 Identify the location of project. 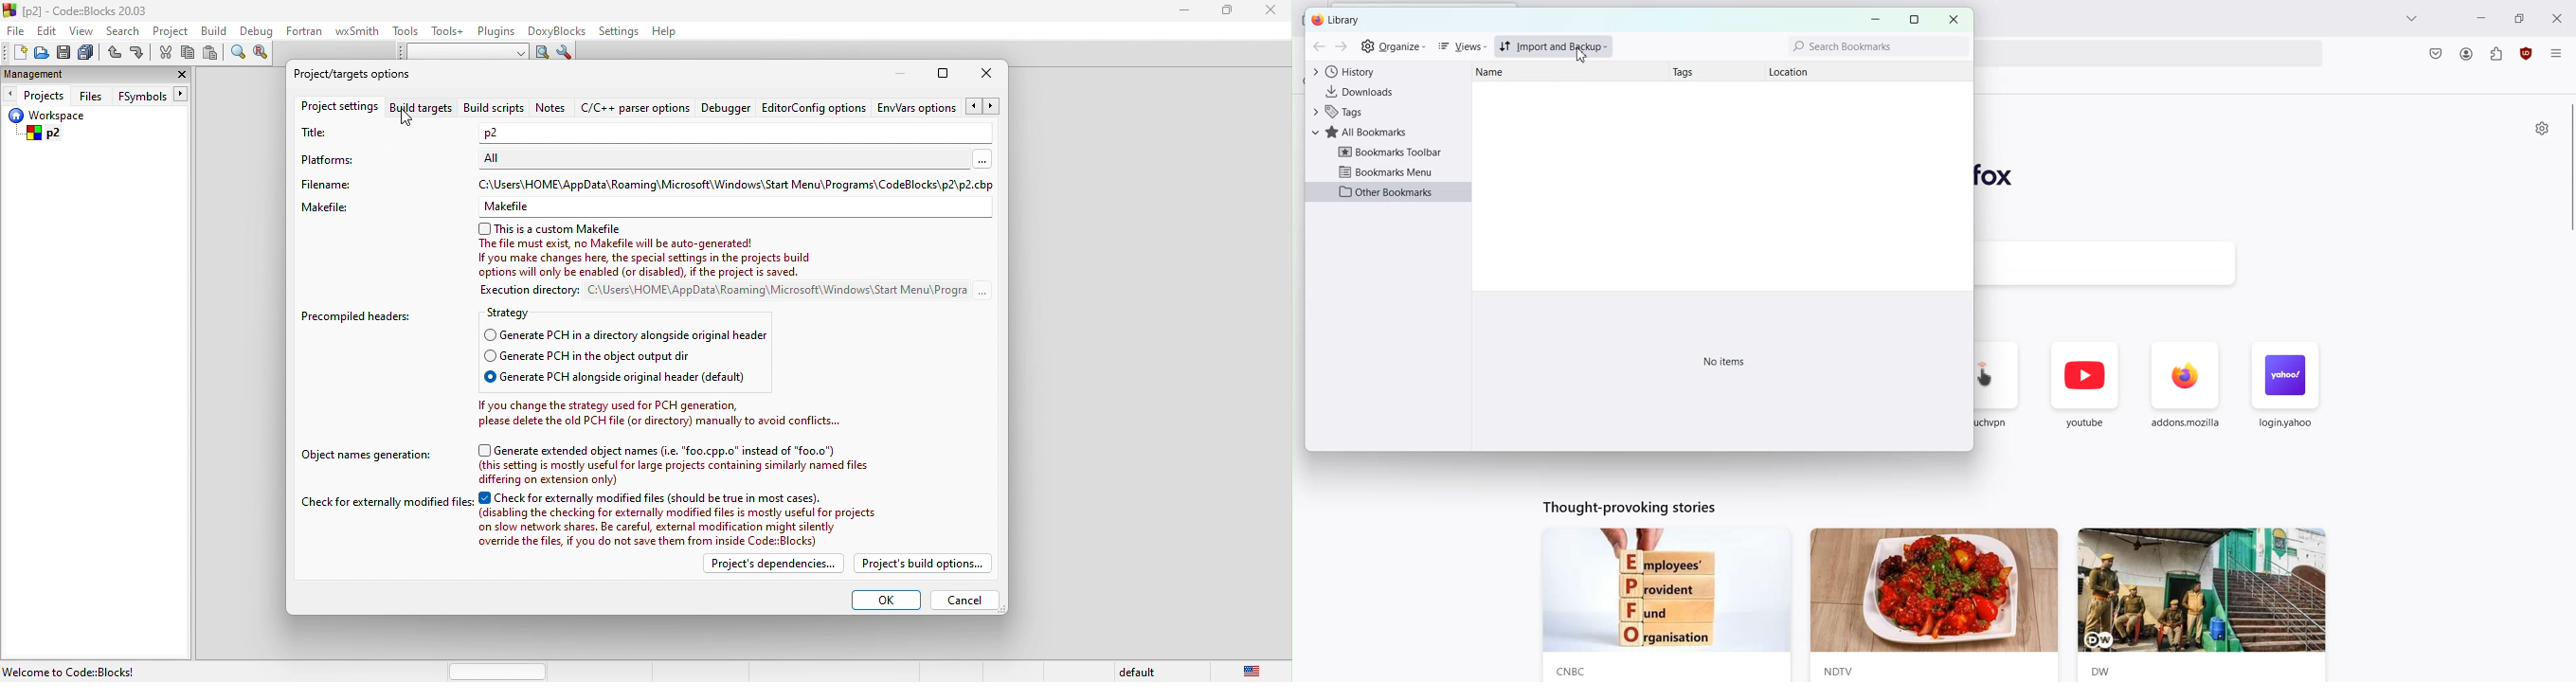
(172, 31).